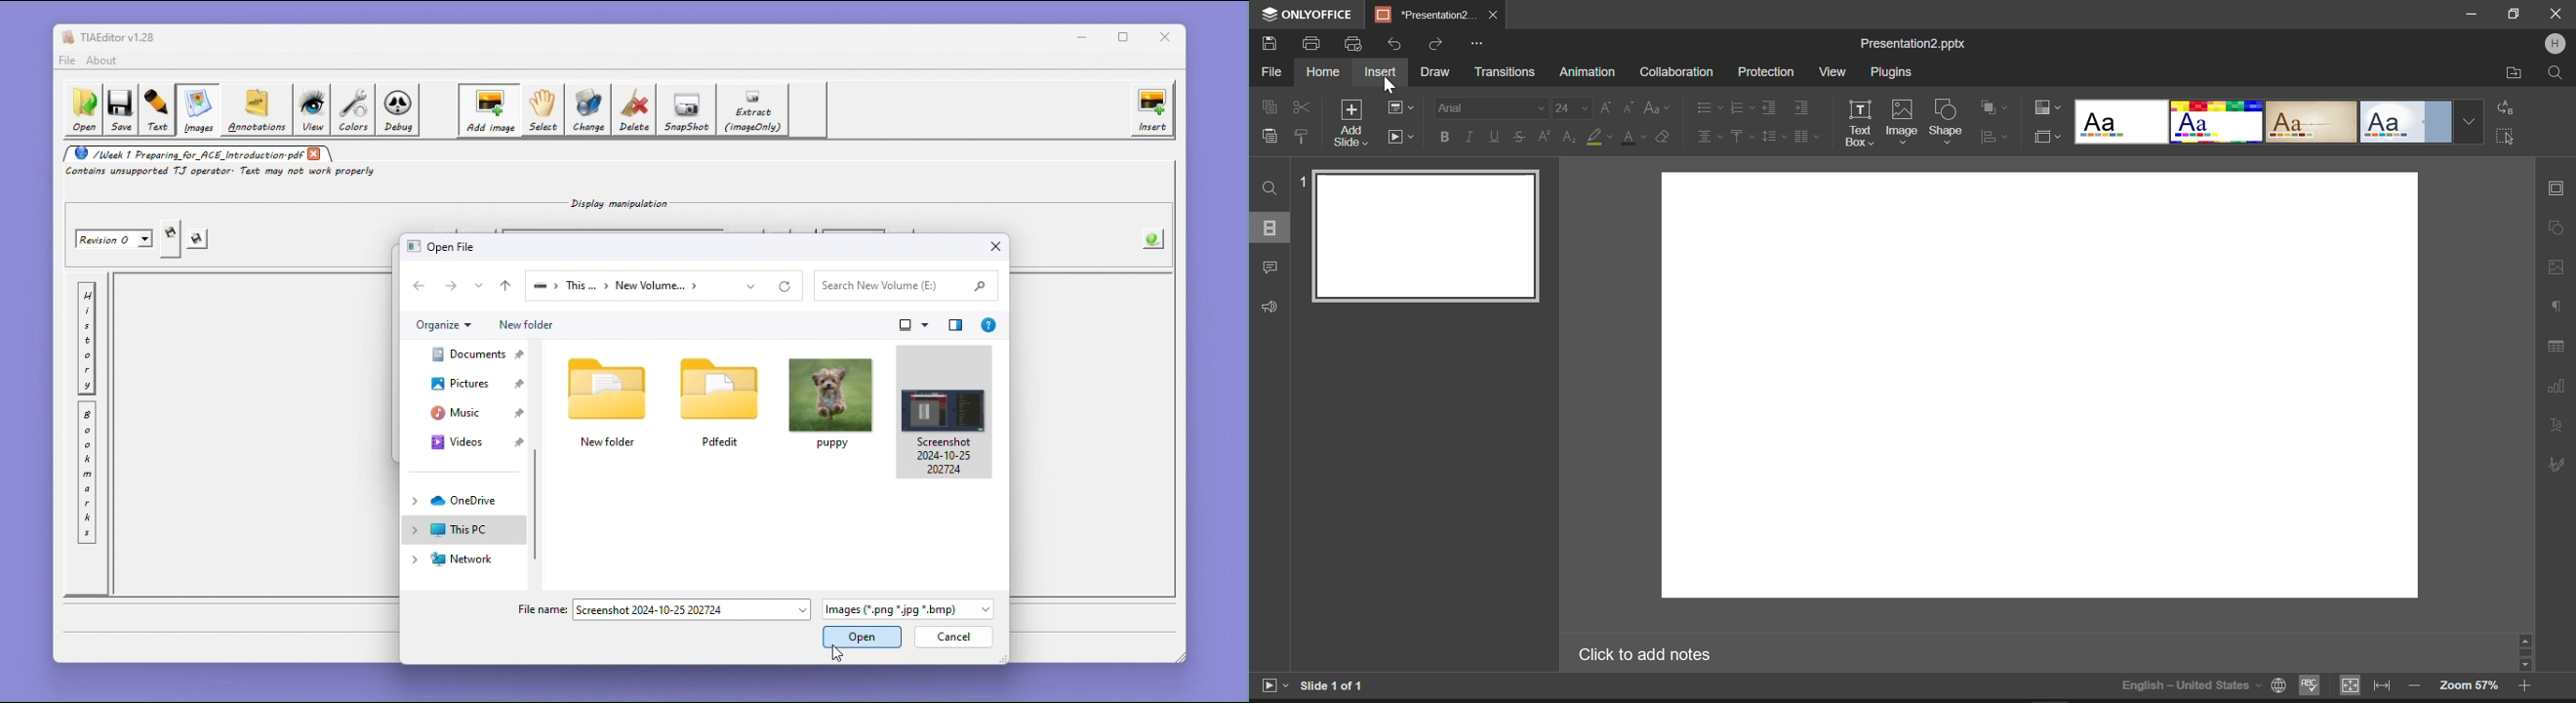  Describe the element at coordinates (1494, 15) in the screenshot. I see `Close Tab` at that location.